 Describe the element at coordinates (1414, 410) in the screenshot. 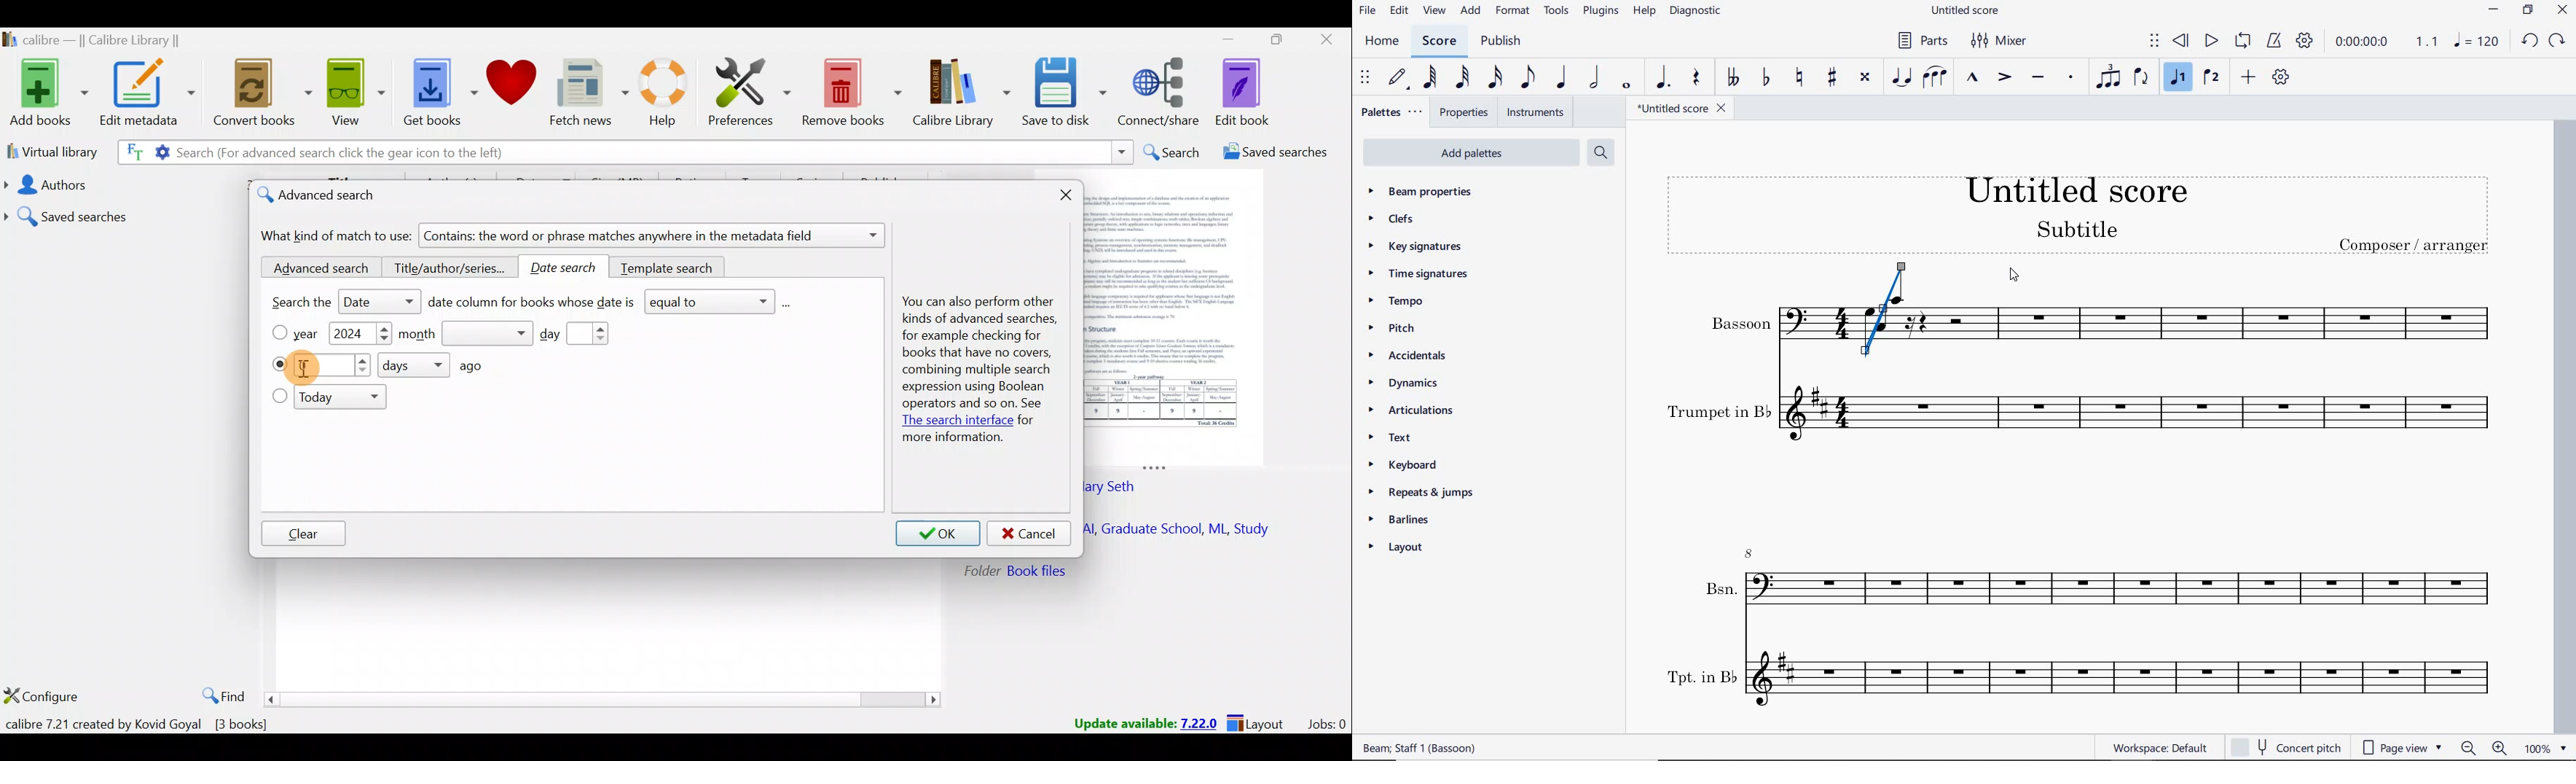

I see `articulations` at that location.